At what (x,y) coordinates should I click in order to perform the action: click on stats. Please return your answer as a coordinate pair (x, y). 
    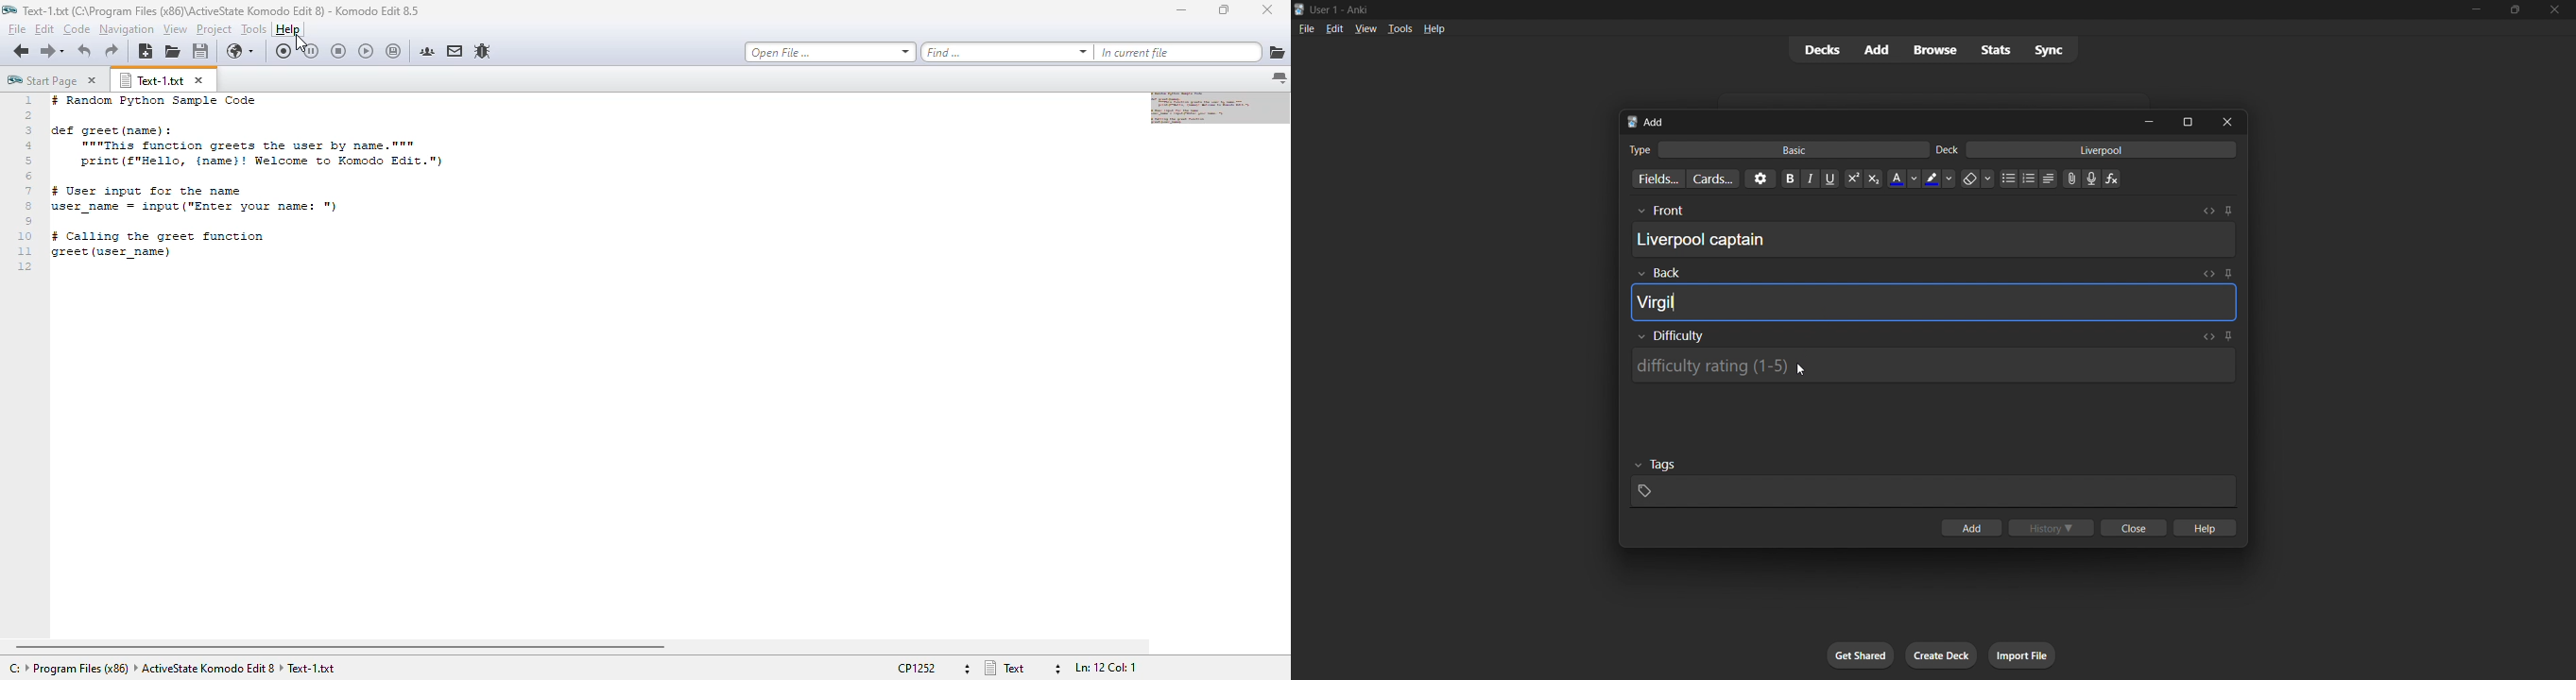
    Looking at the image, I should click on (1995, 50).